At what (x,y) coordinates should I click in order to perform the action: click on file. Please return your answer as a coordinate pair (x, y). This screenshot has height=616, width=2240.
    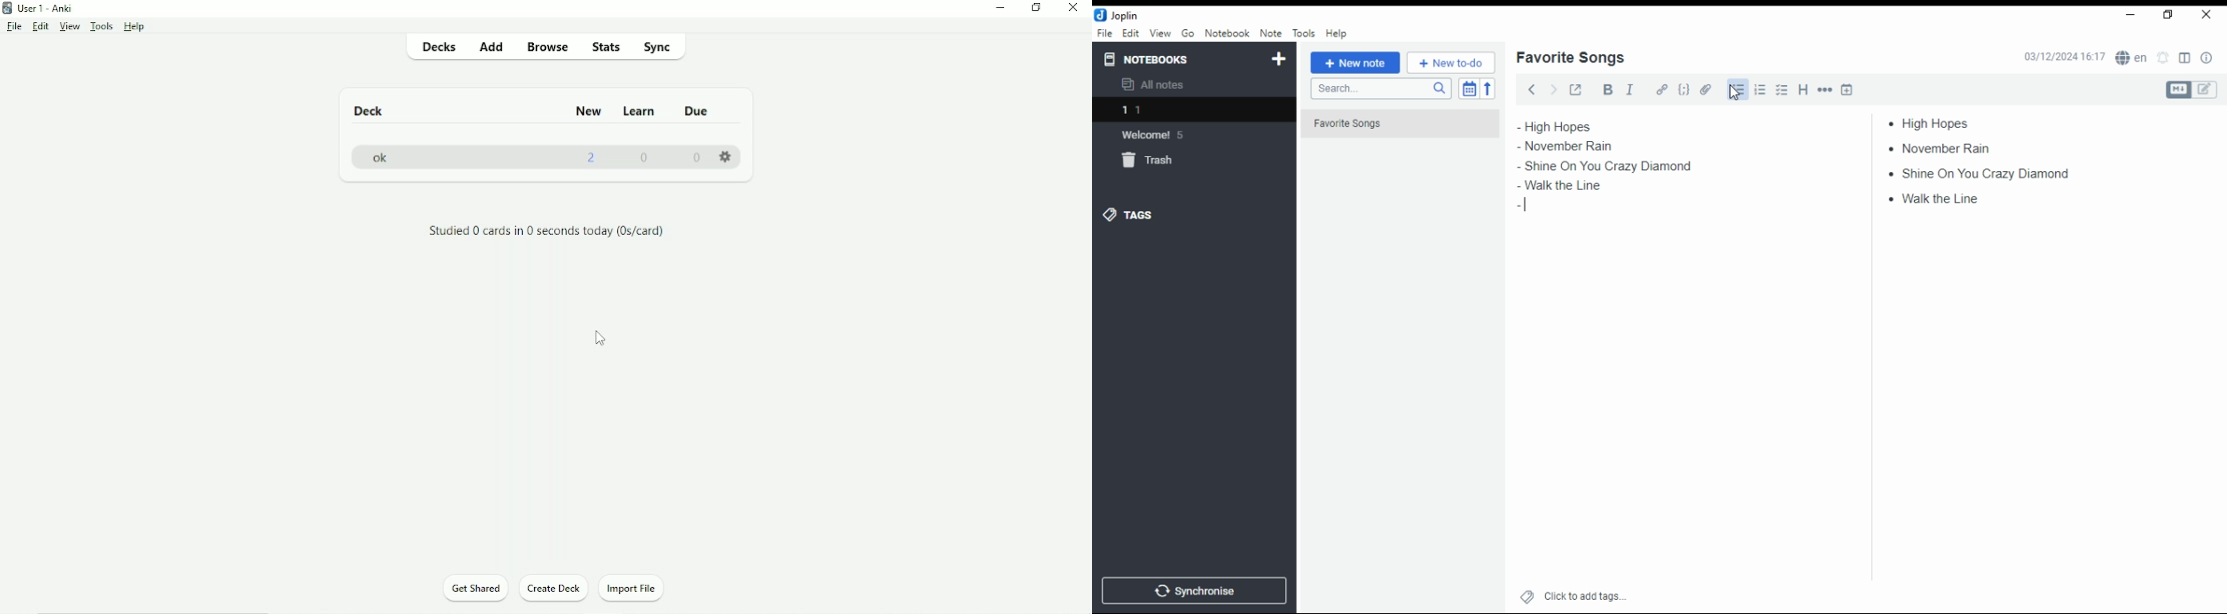
    Looking at the image, I should click on (1104, 32).